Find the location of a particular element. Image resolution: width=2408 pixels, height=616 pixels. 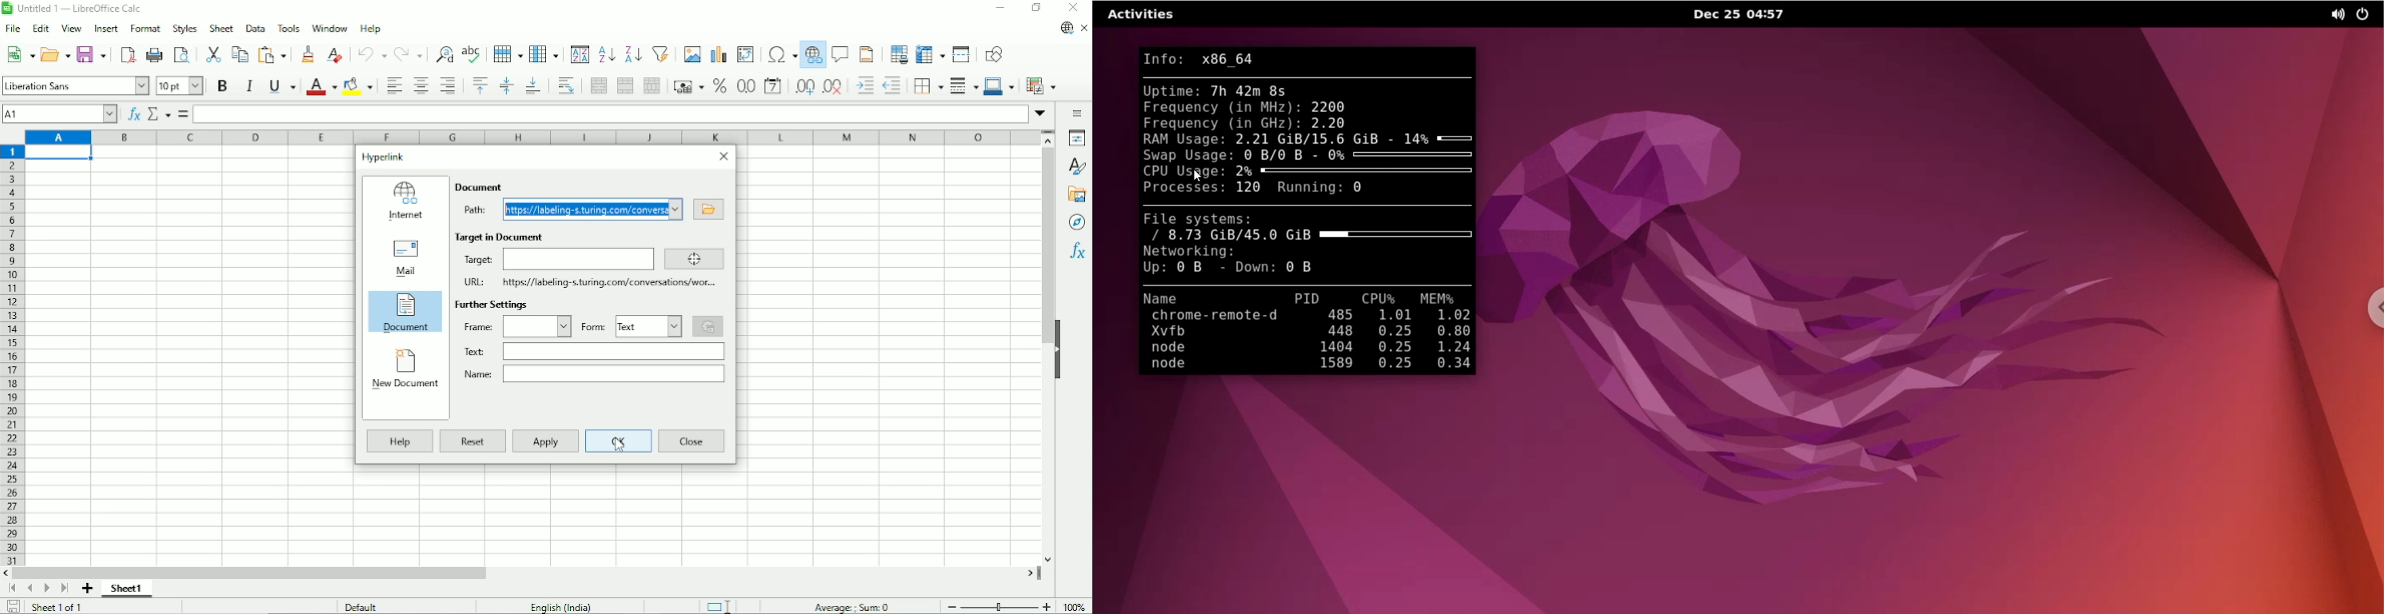

https:// labeling~s.turing.com/conversations/workspace/inprogress. is located at coordinates (593, 209).